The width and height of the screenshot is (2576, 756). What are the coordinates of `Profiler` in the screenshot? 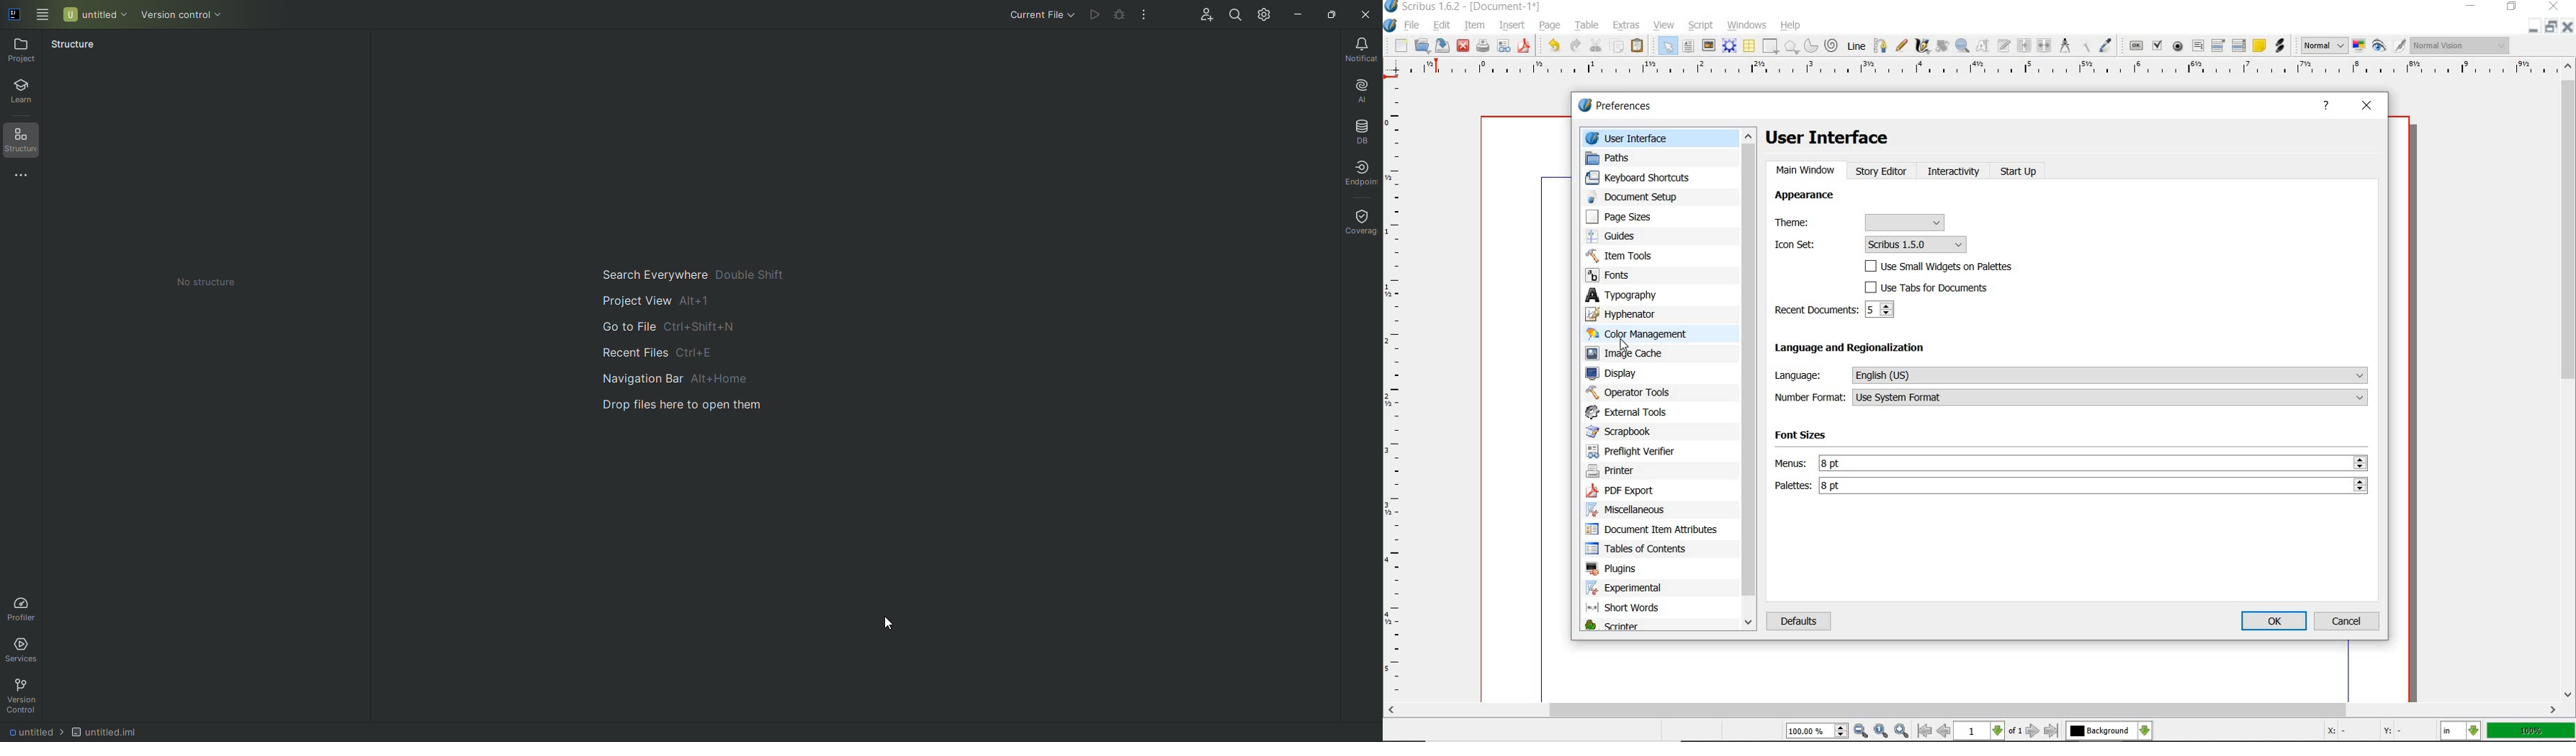 It's located at (24, 607).